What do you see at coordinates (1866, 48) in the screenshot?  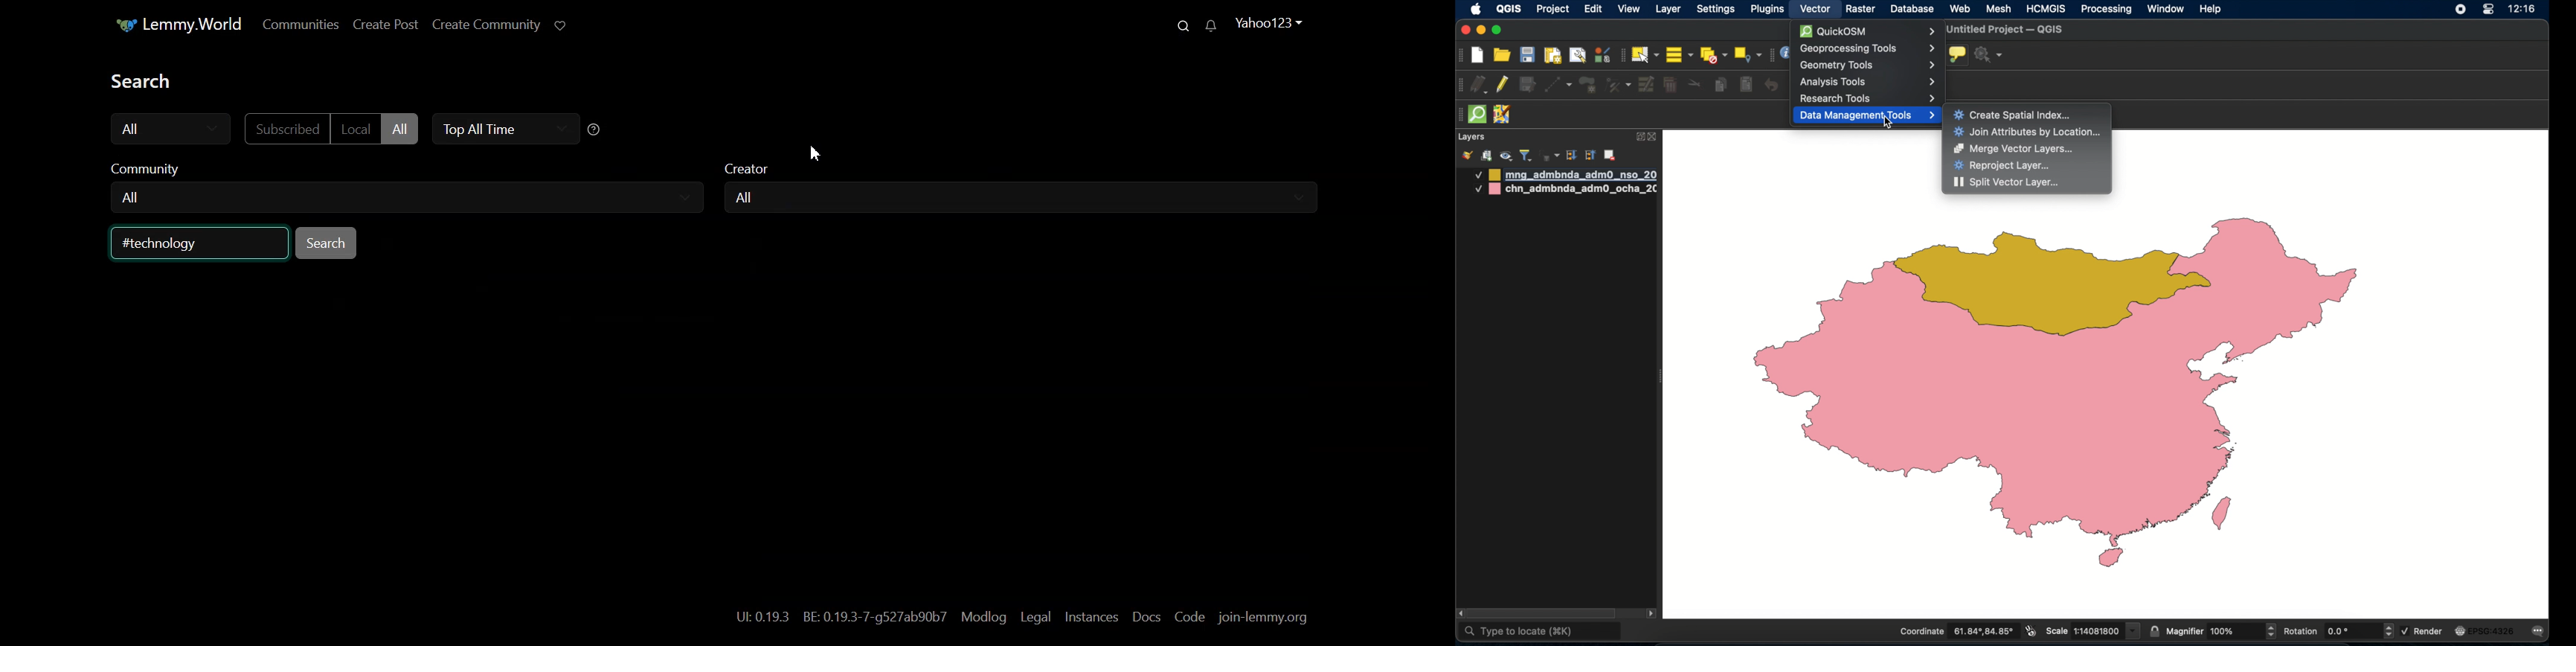 I see `geoprocessing tools` at bounding box center [1866, 48].